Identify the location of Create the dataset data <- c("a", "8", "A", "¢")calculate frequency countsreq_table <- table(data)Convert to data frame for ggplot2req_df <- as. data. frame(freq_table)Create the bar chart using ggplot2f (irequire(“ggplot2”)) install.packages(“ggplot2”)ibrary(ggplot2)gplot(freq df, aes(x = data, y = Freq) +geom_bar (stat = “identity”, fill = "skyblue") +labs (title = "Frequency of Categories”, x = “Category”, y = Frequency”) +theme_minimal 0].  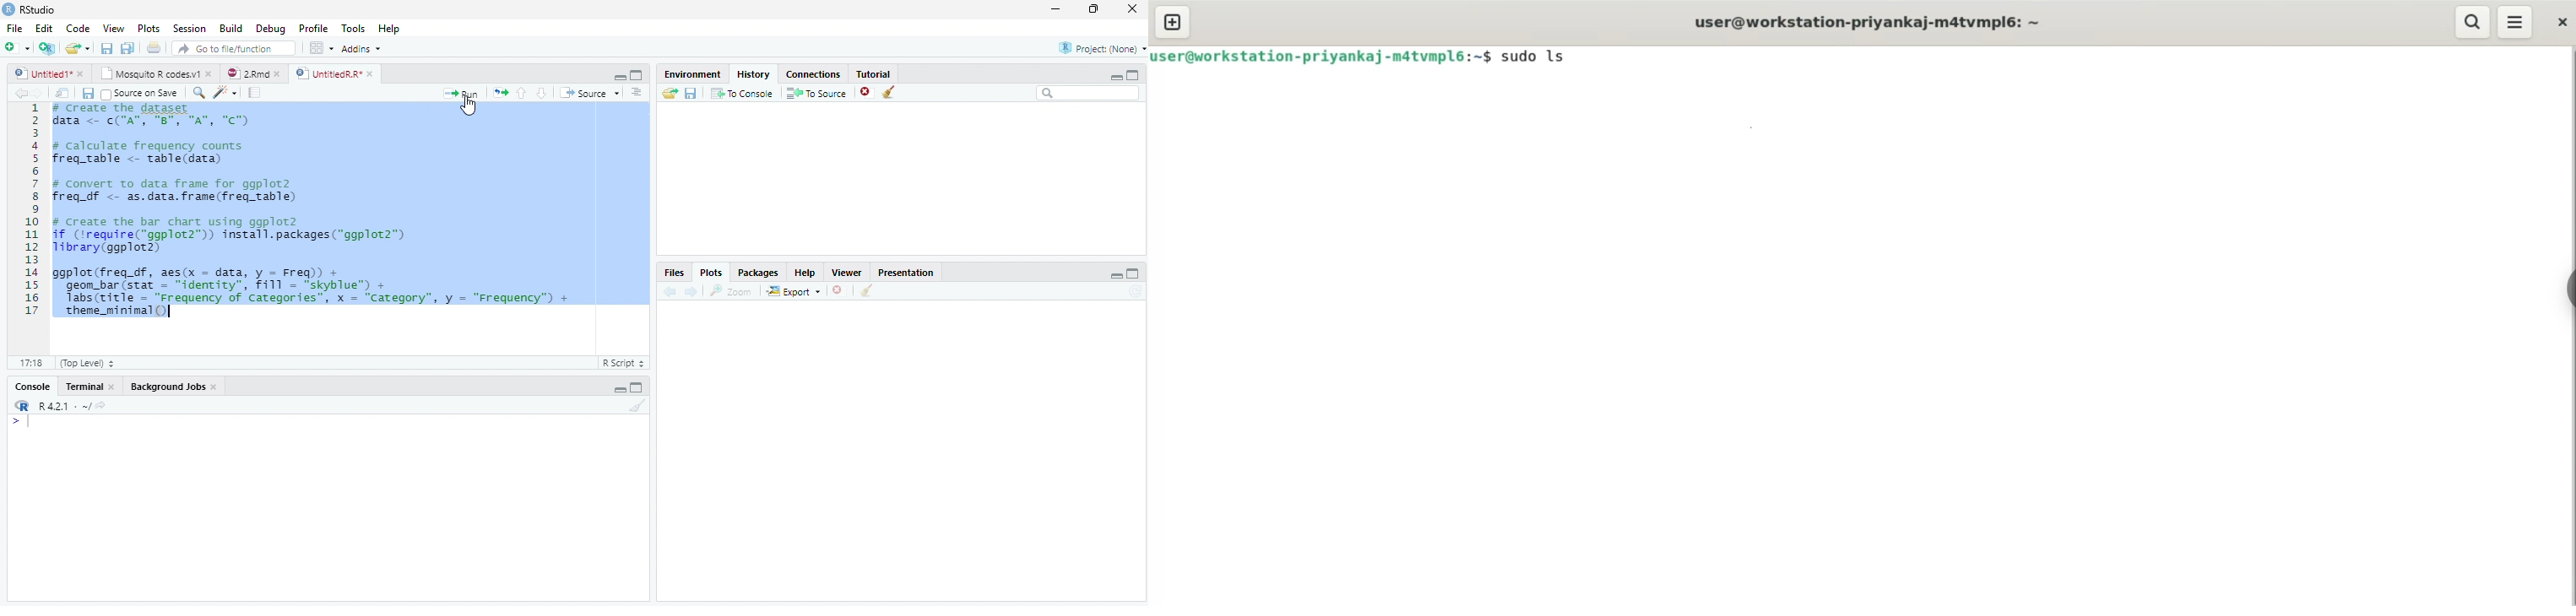
(351, 209).